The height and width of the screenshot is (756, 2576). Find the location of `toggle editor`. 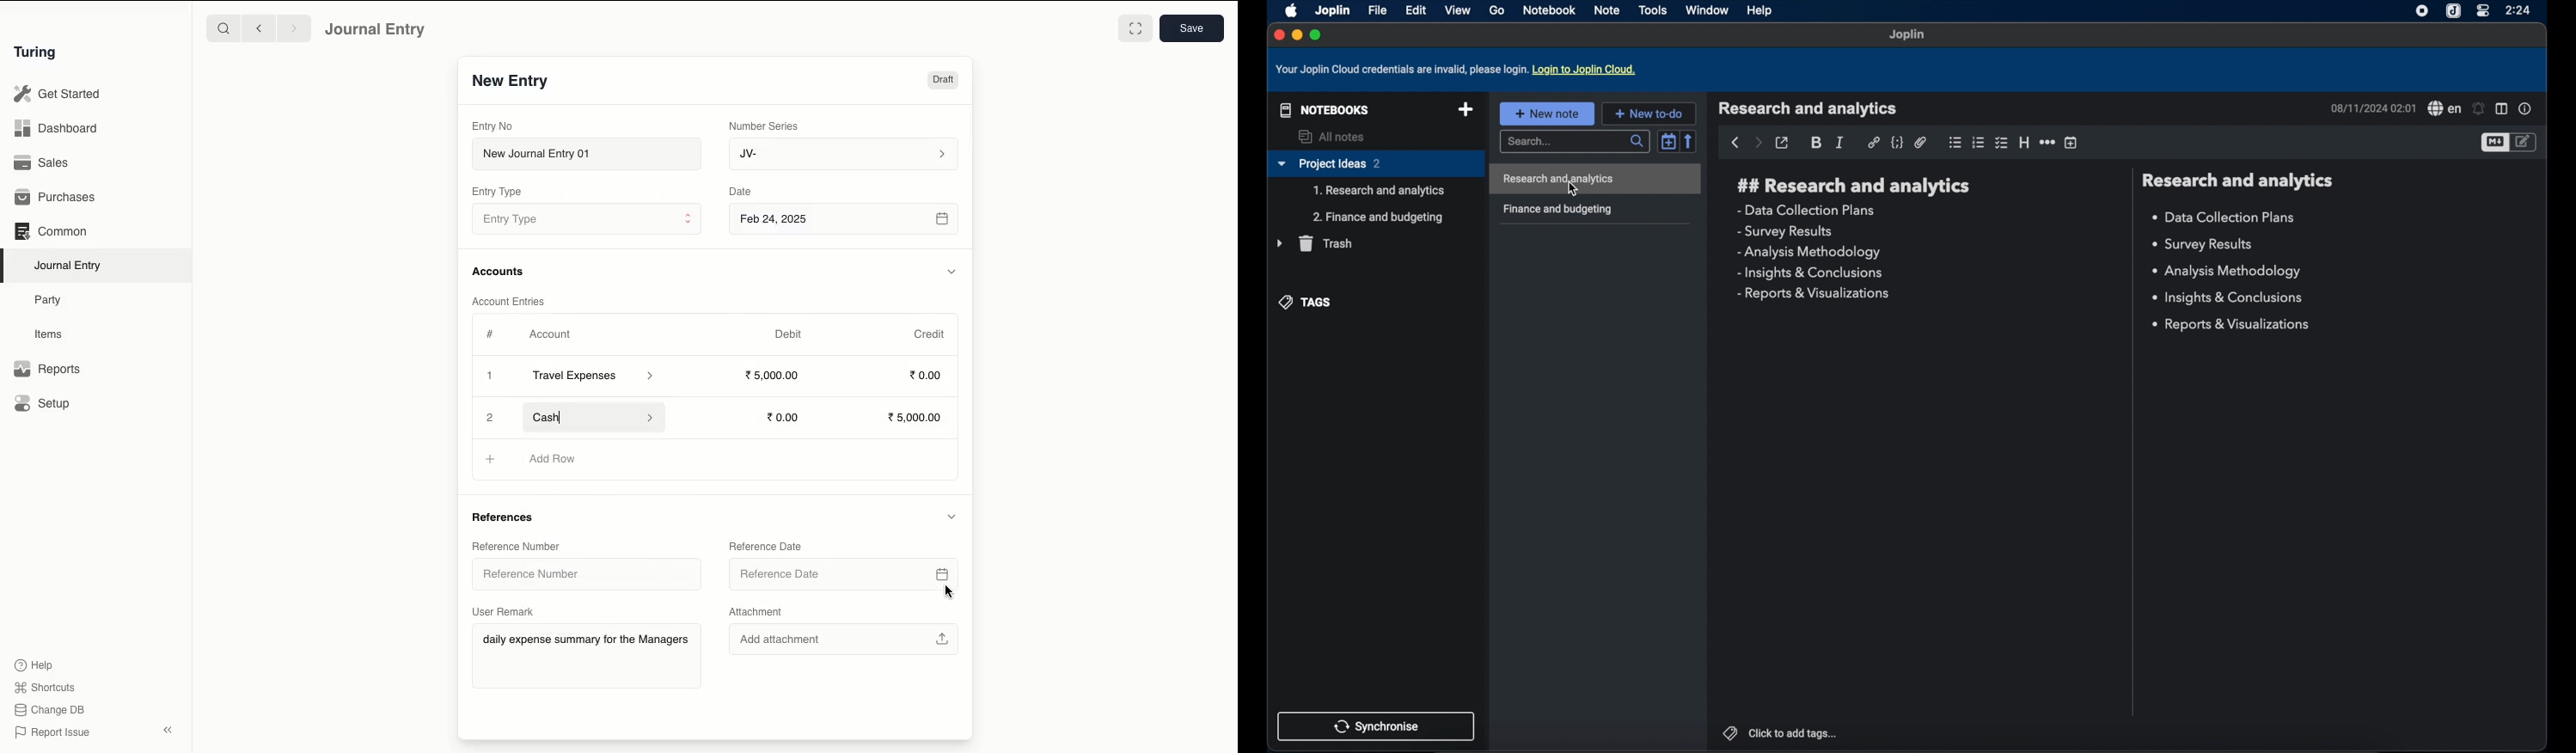

toggle editor is located at coordinates (2525, 142).